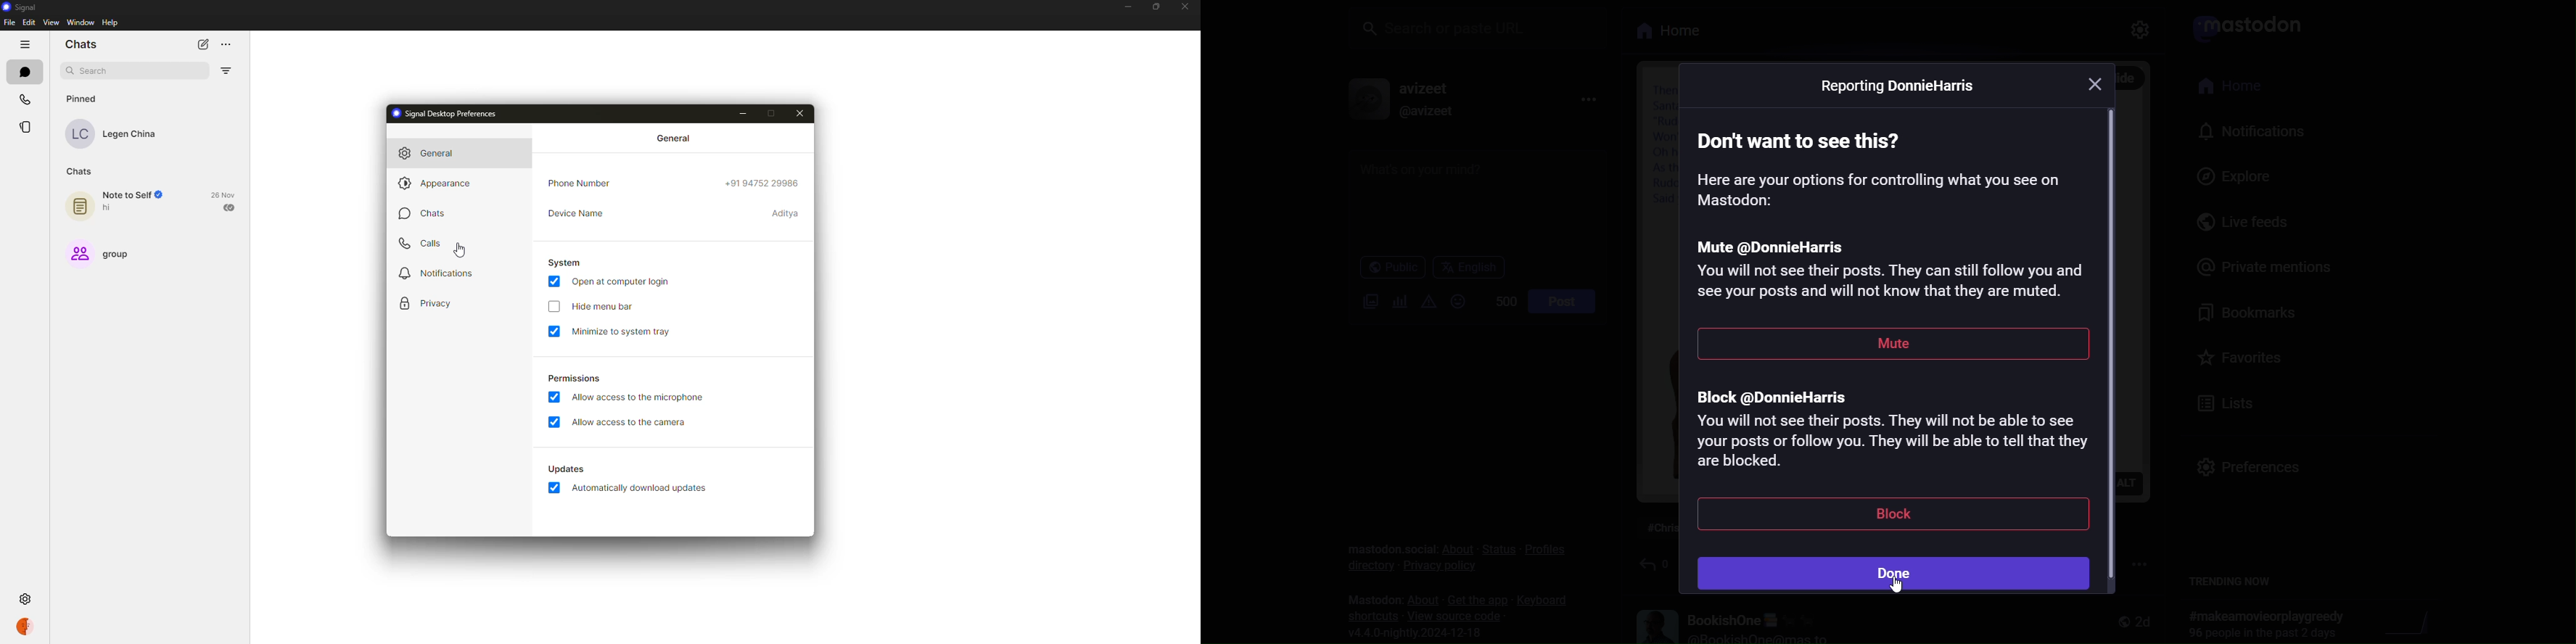  I want to click on Don't want to see this?

Here are your options for controlling what you see on
Mastodon:

Mute @DonnieHarris

You will not see their posts. They can still follow you and
see your posts and will not know that they are muted., so click(1890, 213).